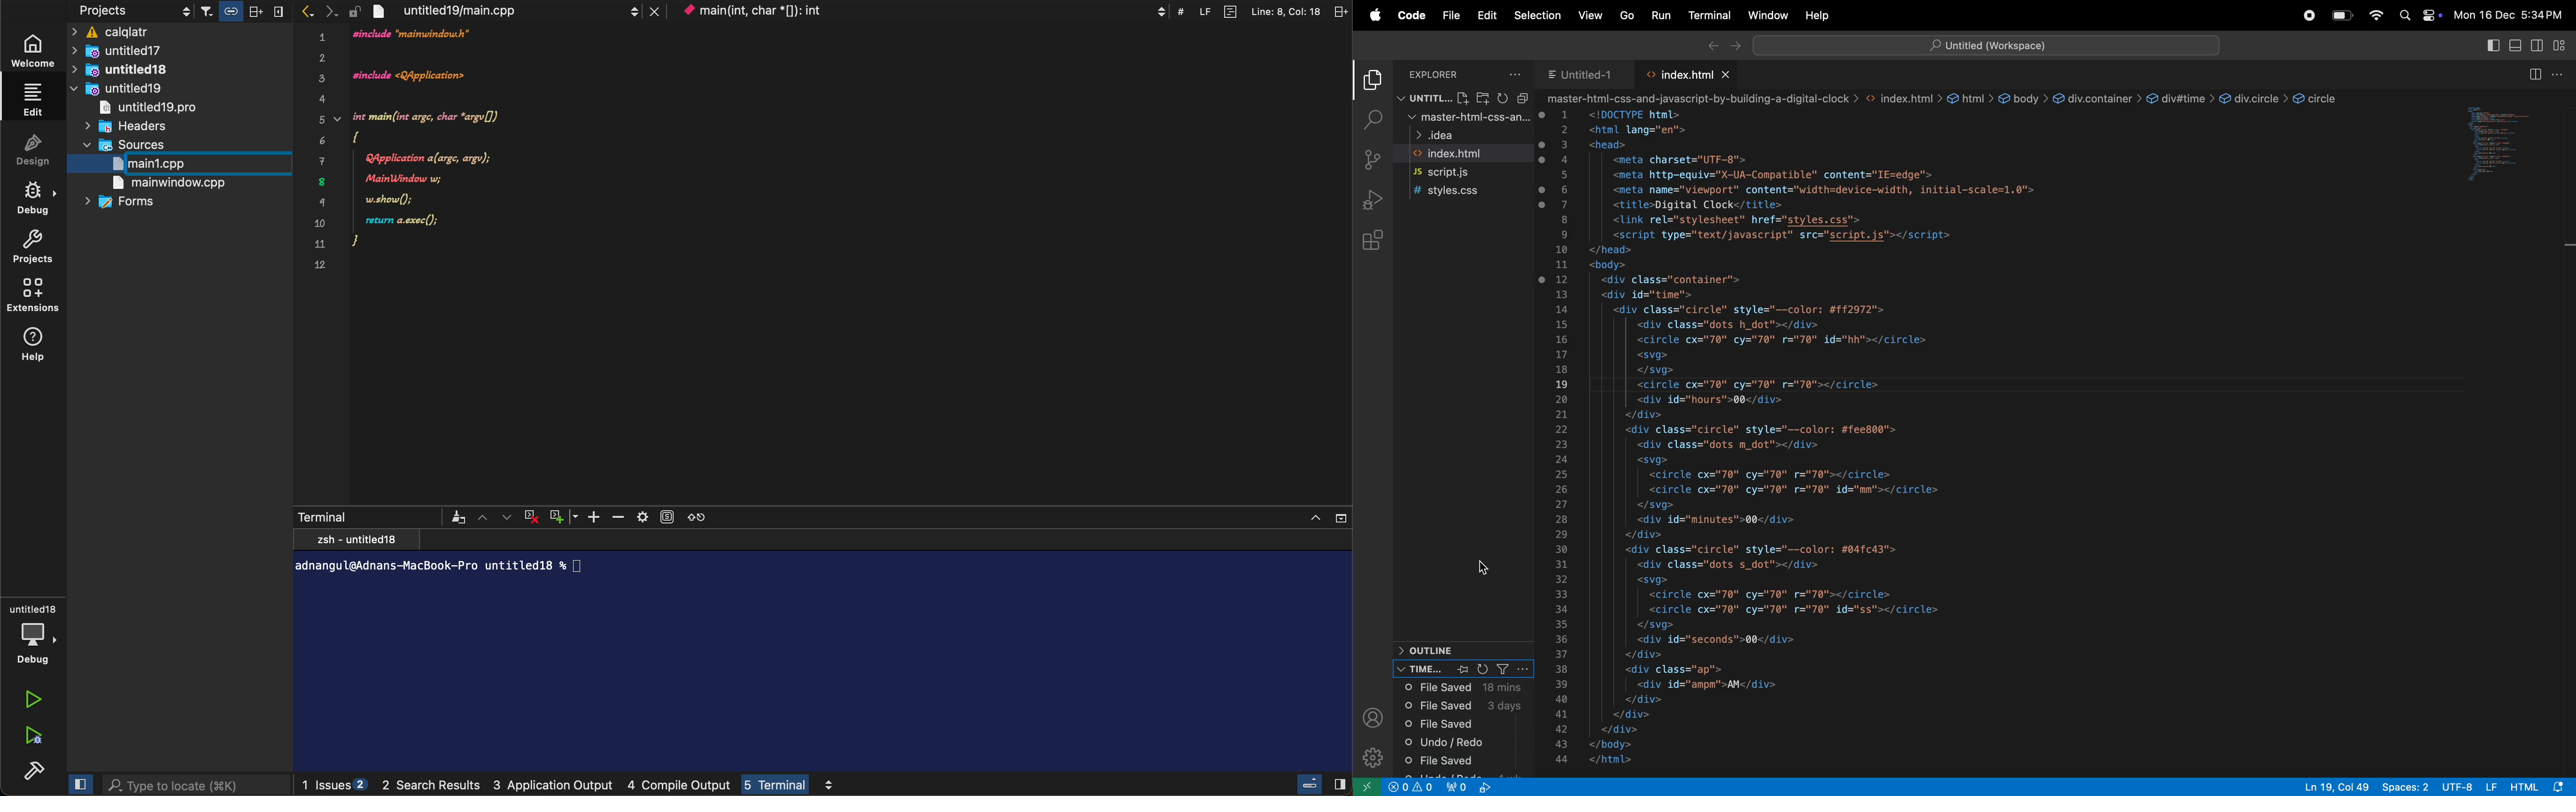 This screenshot has width=2576, height=812. What do you see at coordinates (1502, 98) in the screenshot?
I see `Refresh` at bounding box center [1502, 98].